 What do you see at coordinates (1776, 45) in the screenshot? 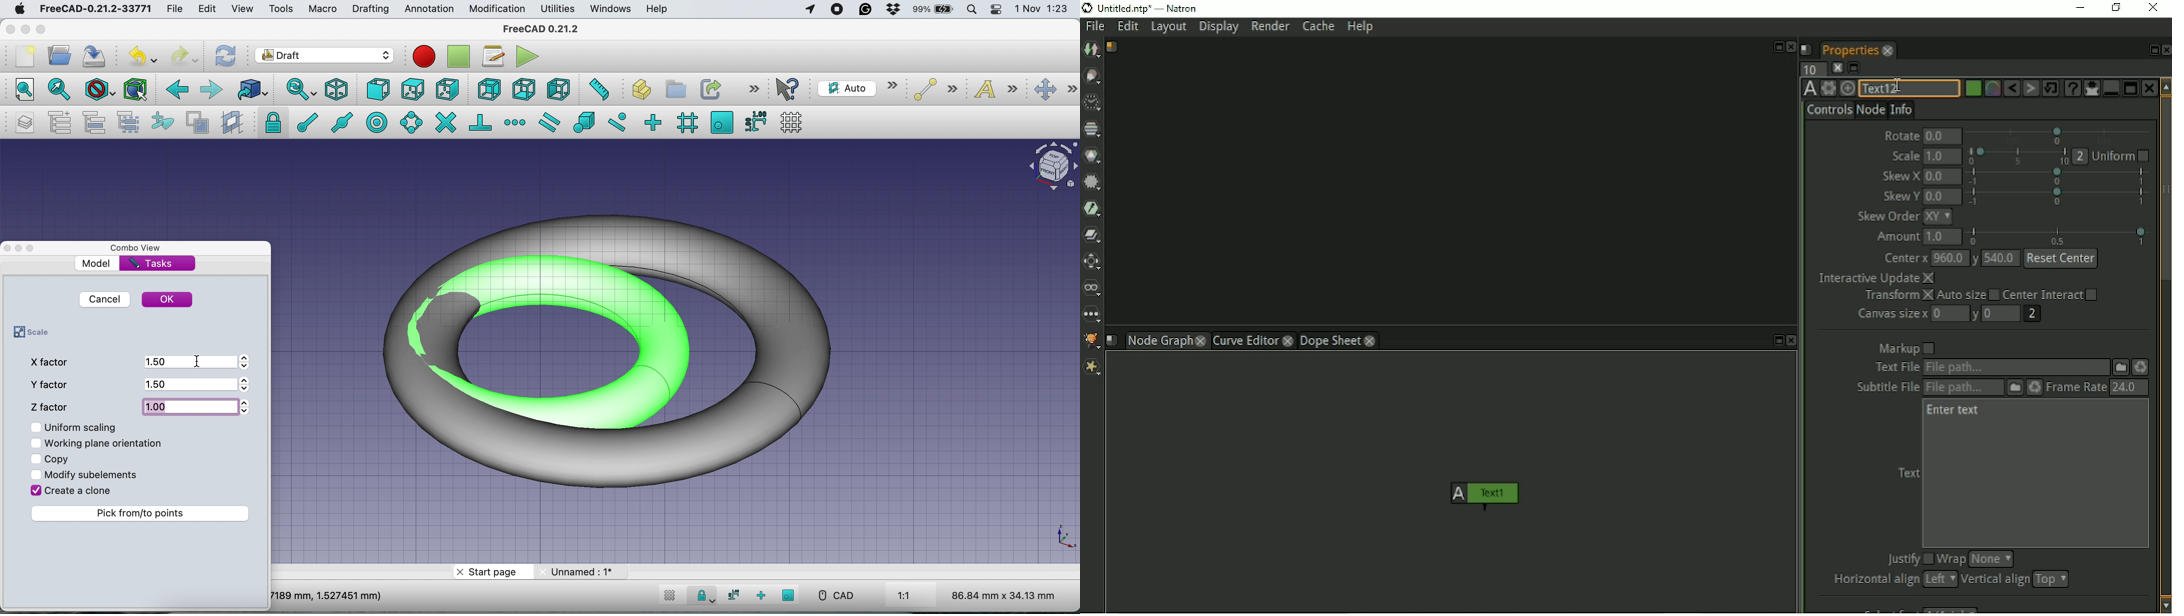
I see `Float pane` at bounding box center [1776, 45].